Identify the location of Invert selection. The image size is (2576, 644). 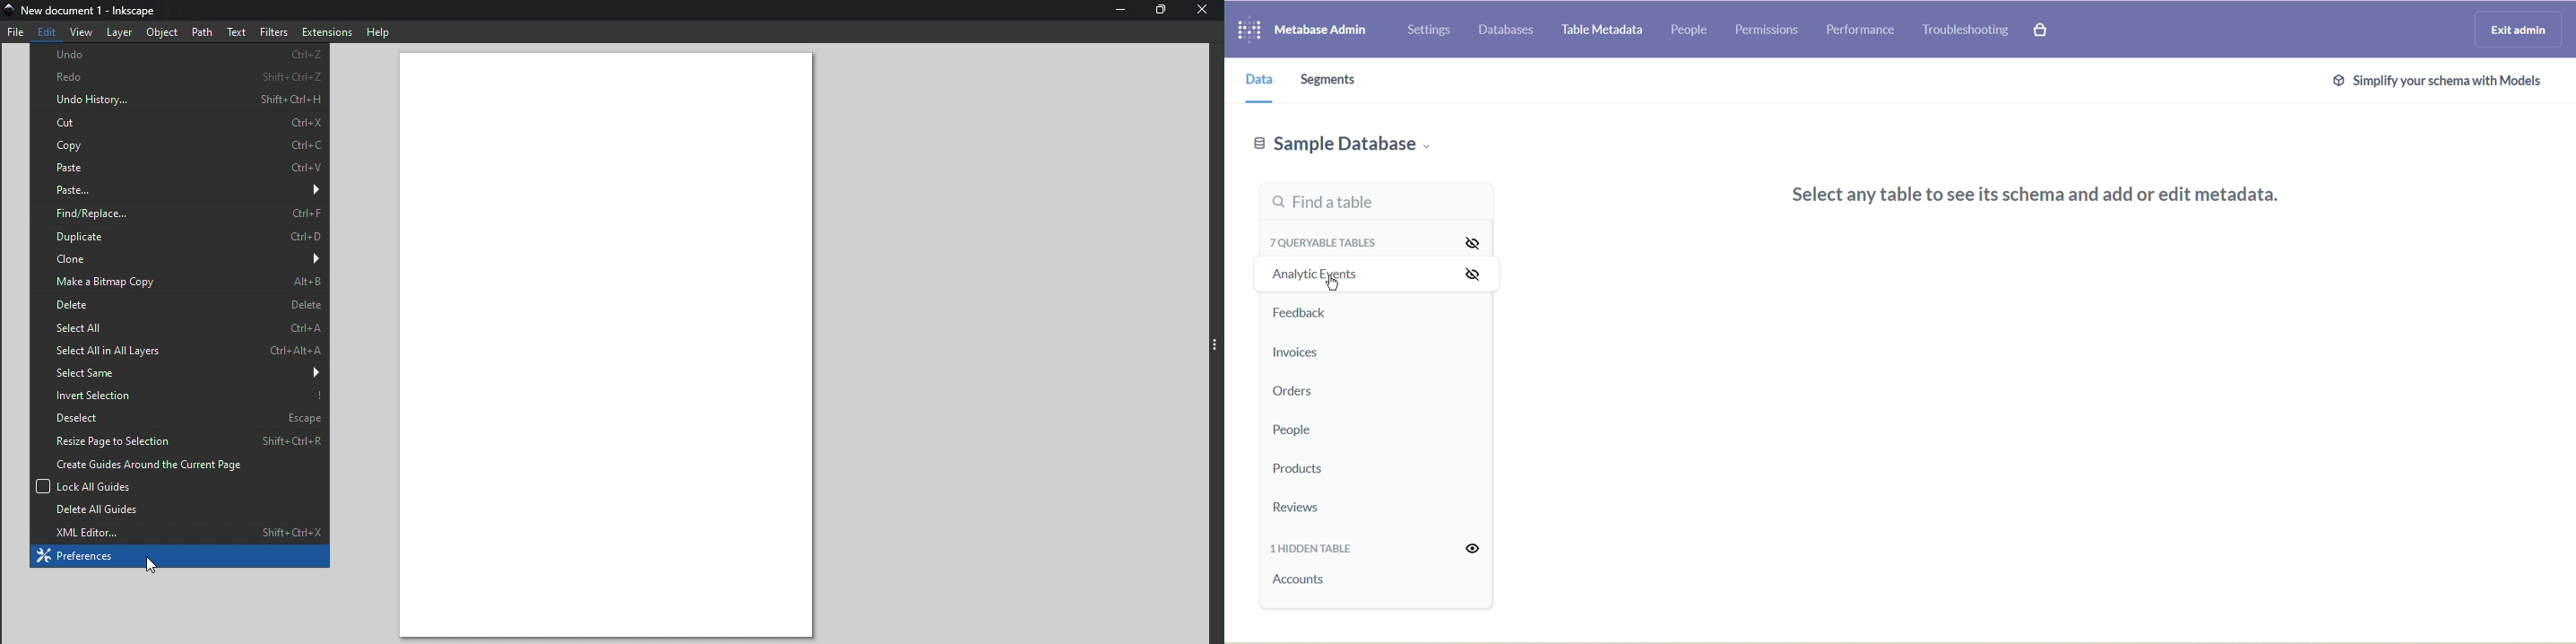
(179, 394).